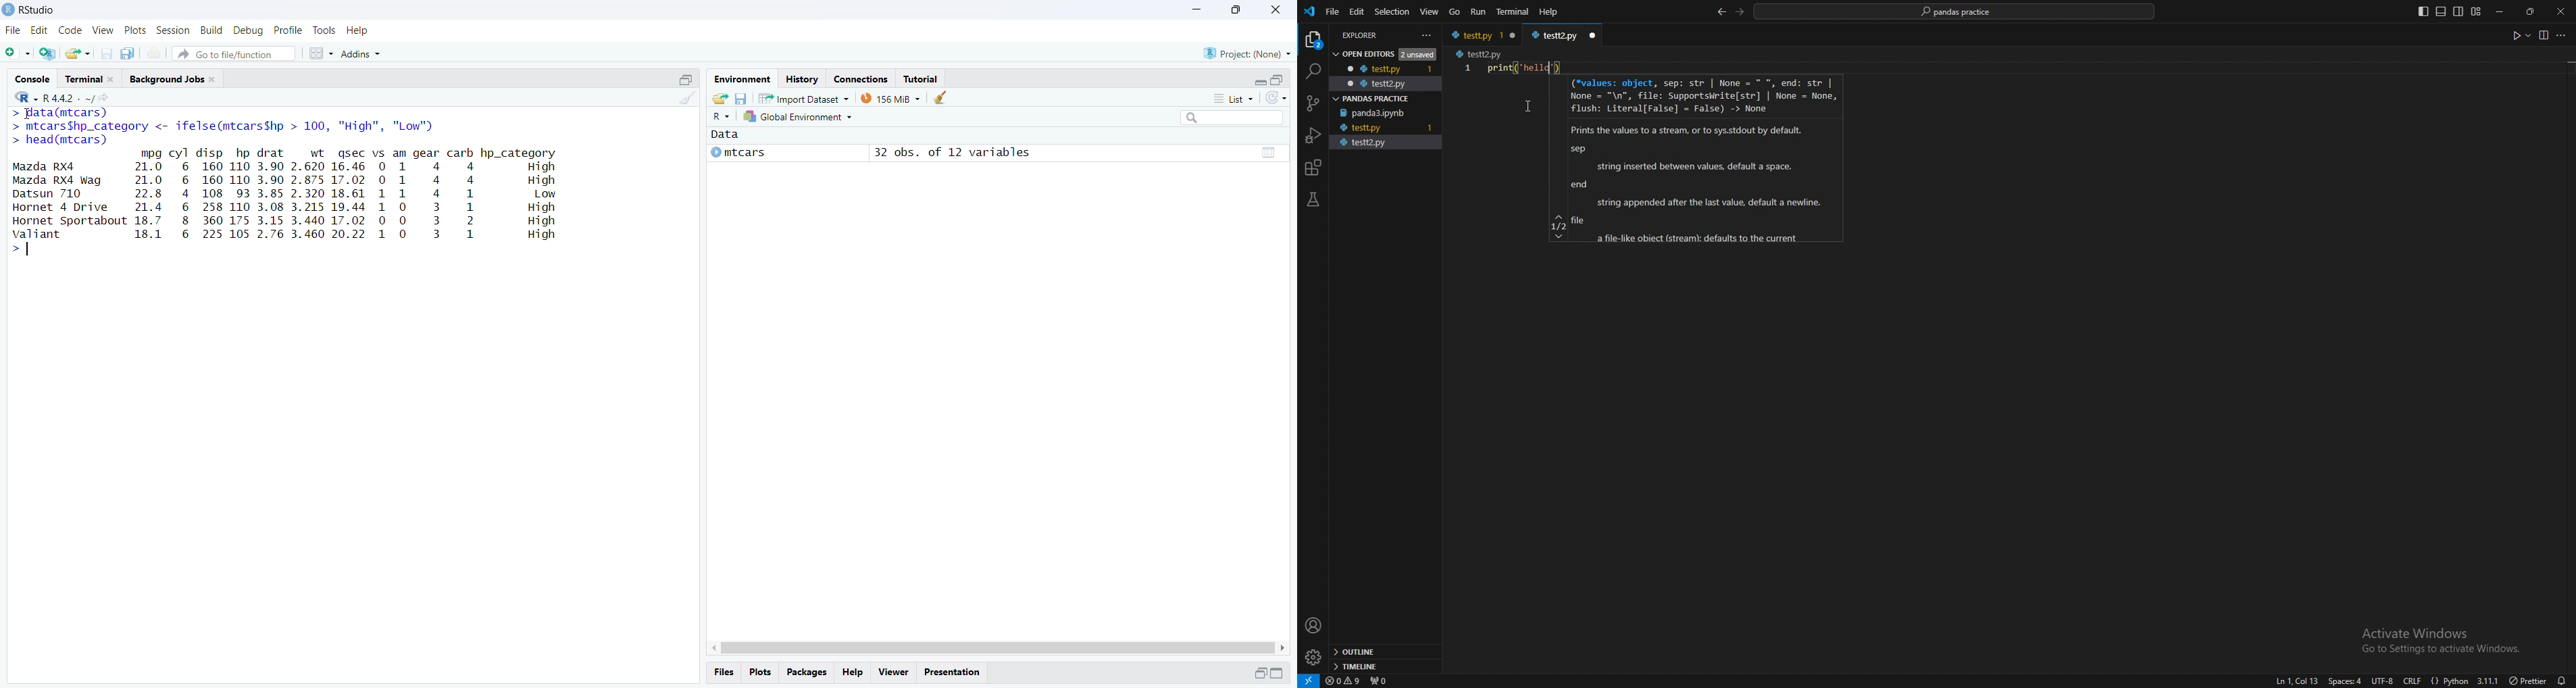 The image size is (2576, 700). Describe the element at coordinates (956, 671) in the screenshot. I see `Presentation` at that location.